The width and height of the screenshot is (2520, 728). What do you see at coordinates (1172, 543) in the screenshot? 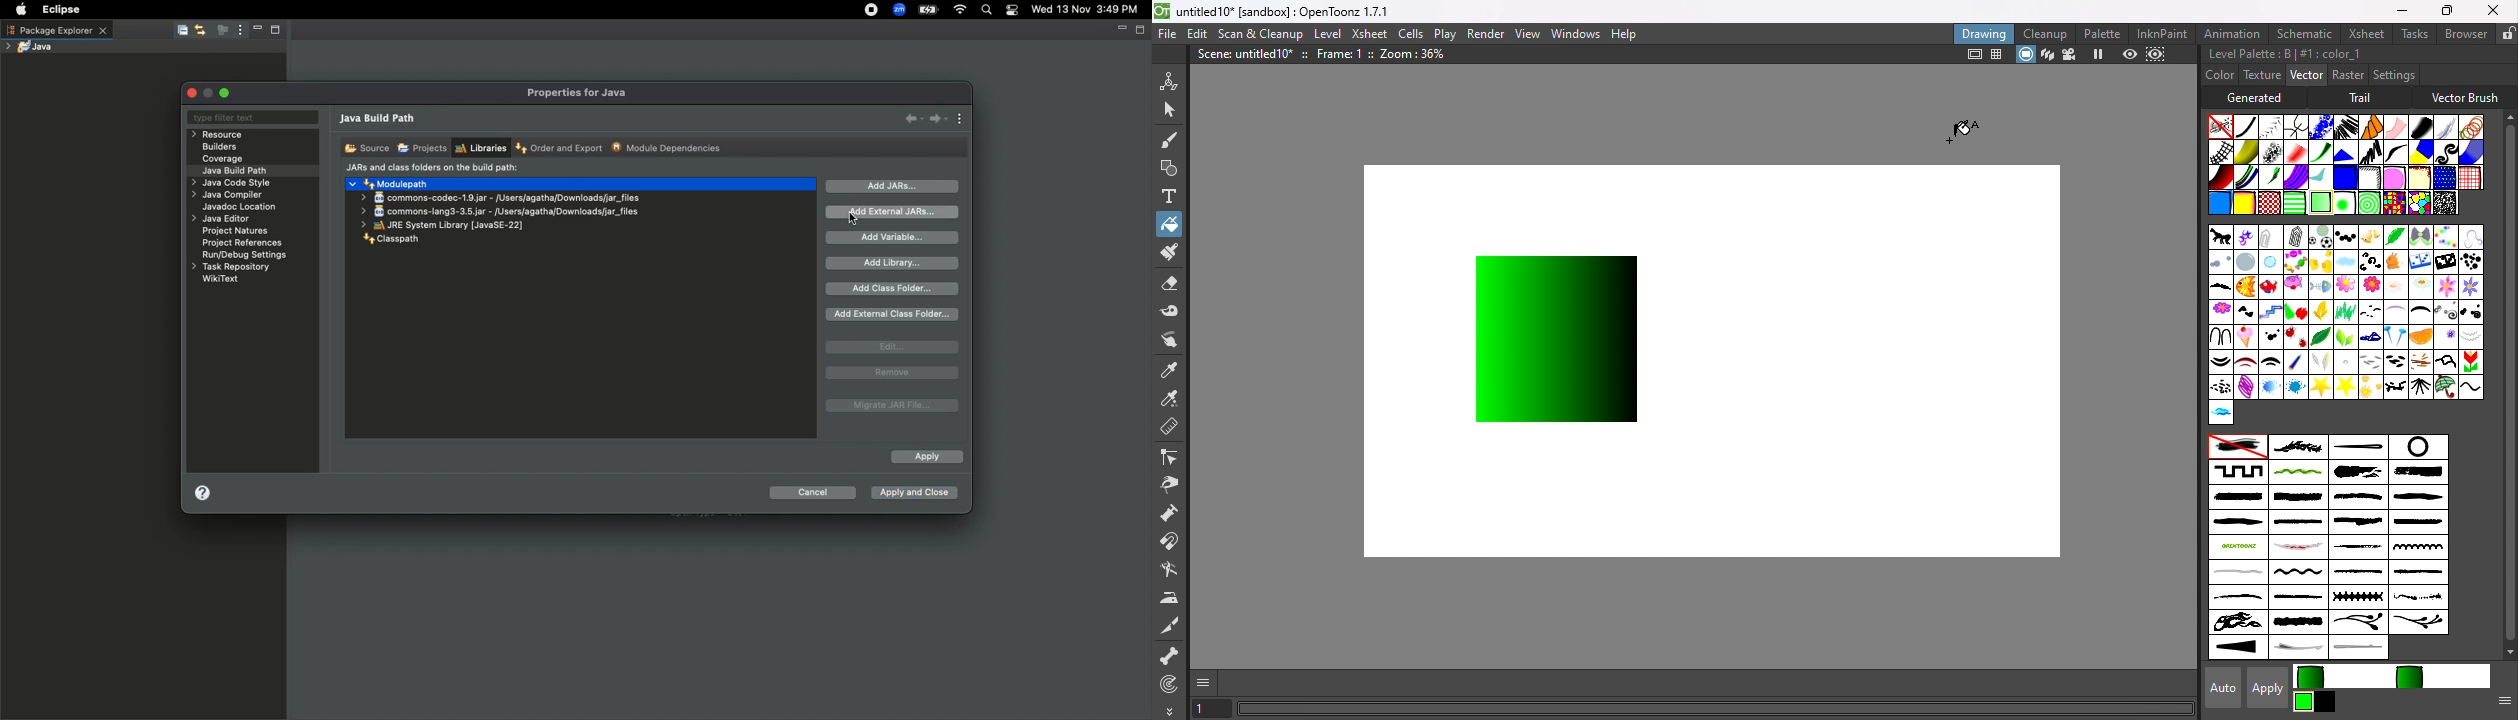
I see `Magnet tool` at bounding box center [1172, 543].